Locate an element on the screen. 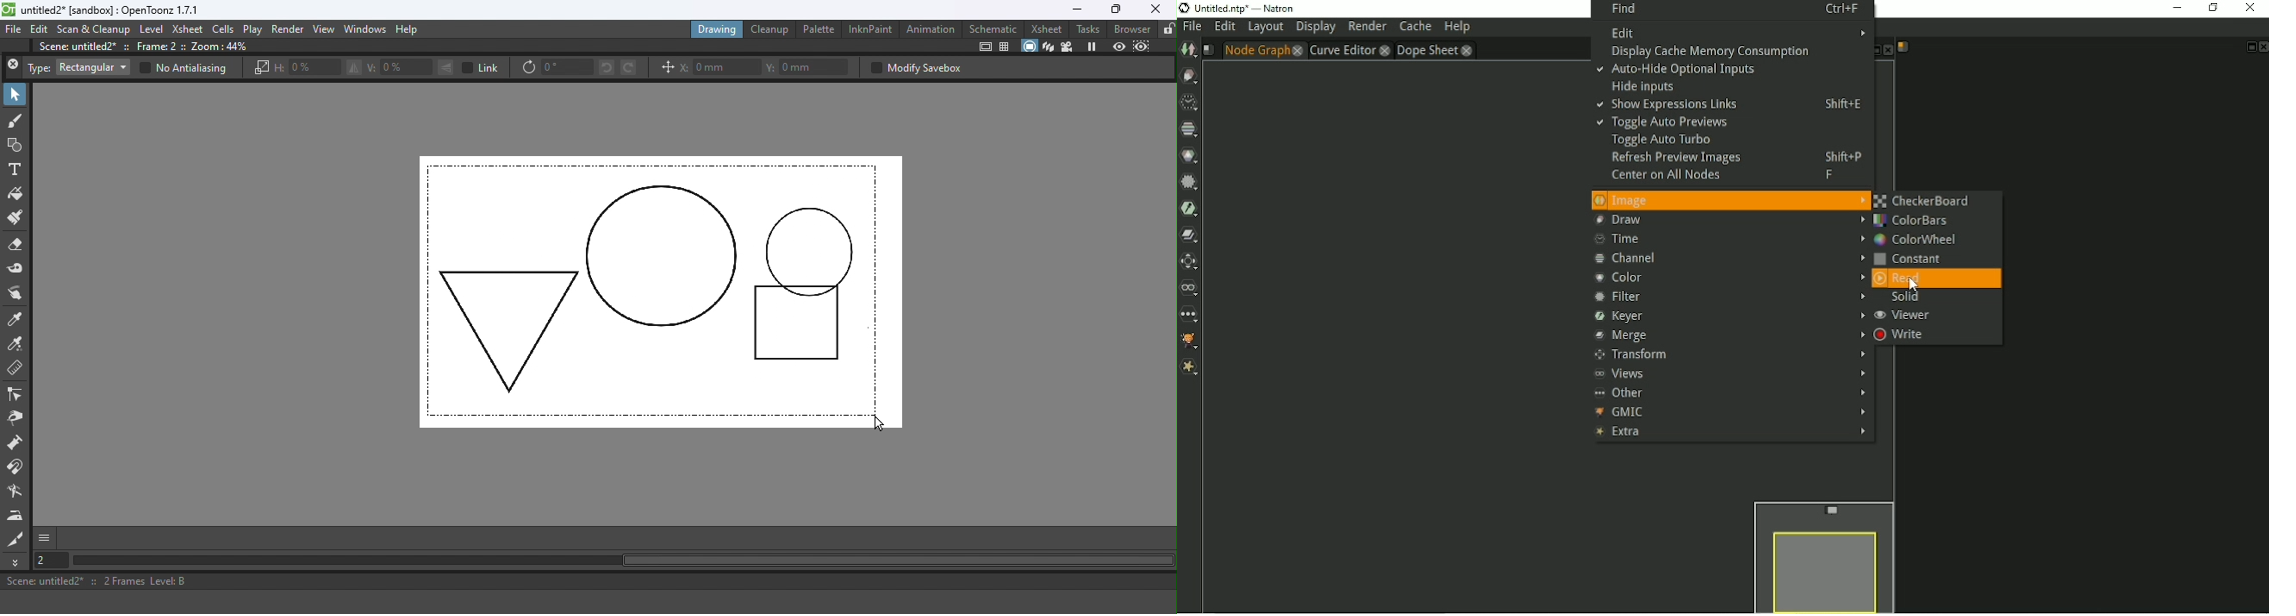 This screenshot has height=616, width=2296. Control point editor tool is located at coordinates (16, 396).